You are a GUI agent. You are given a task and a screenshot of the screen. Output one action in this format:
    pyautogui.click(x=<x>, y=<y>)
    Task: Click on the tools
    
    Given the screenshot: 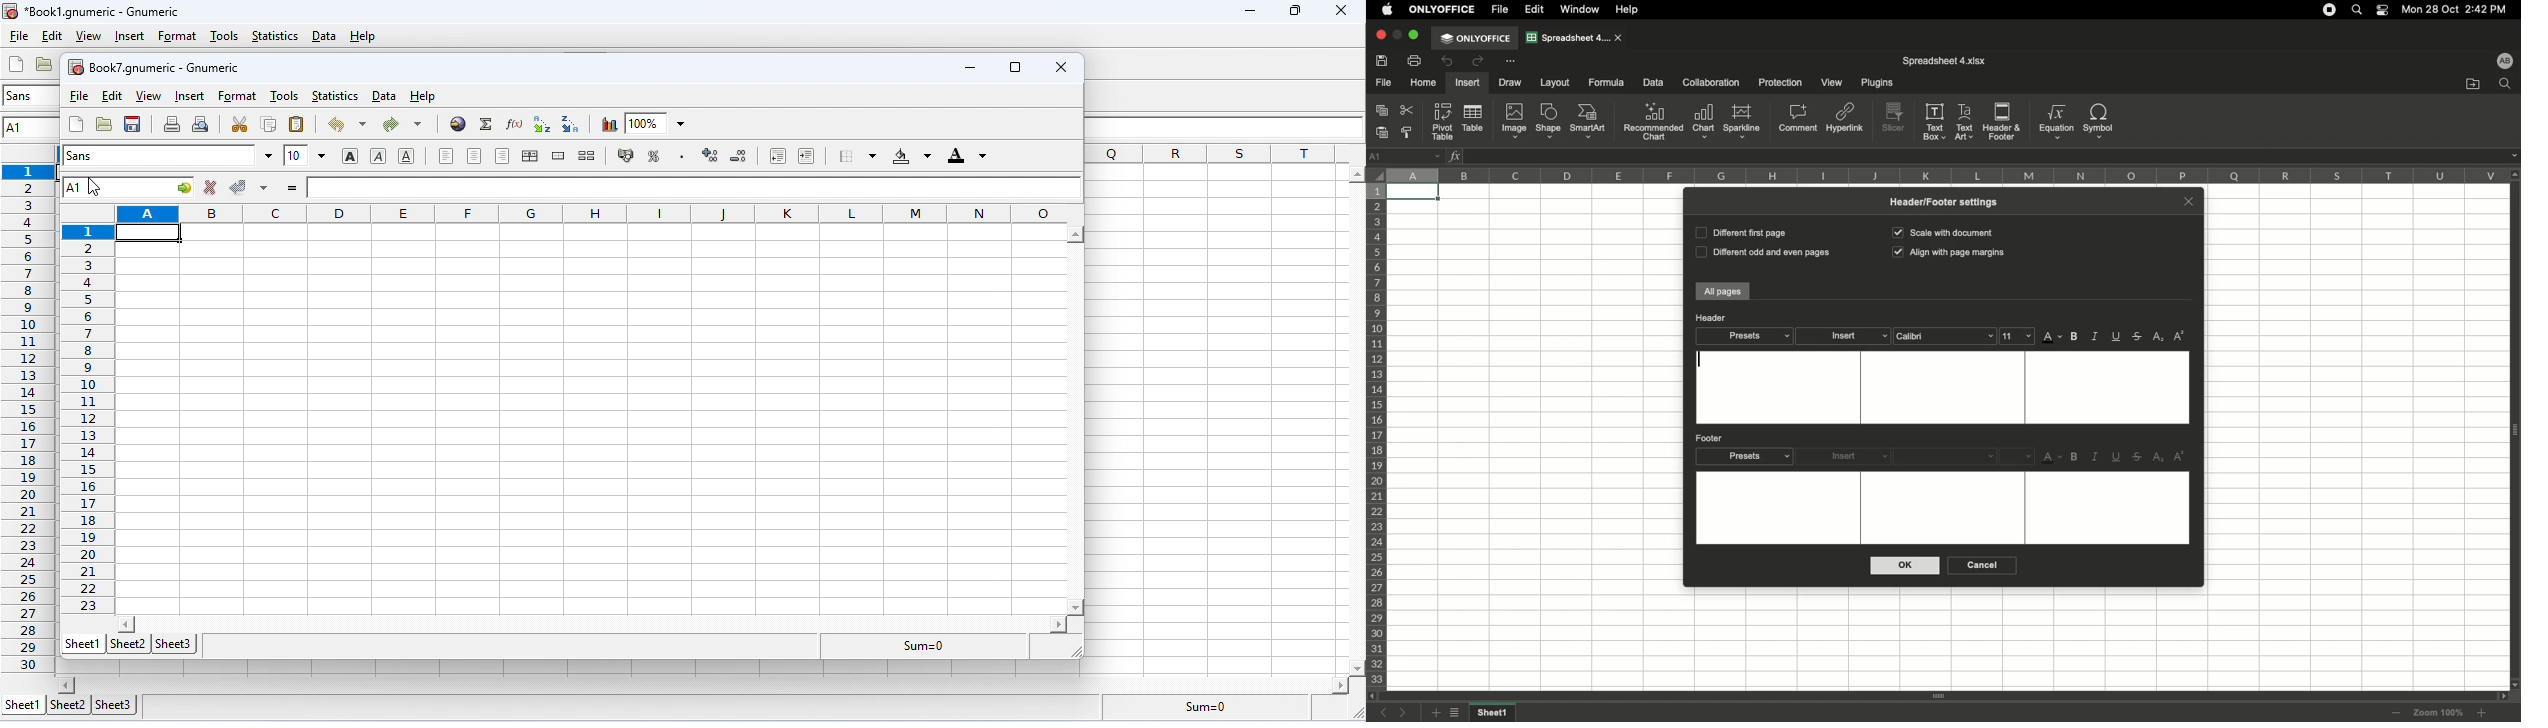 What is the action you would take?
    pyautogui.click(x=226, y=37)
    